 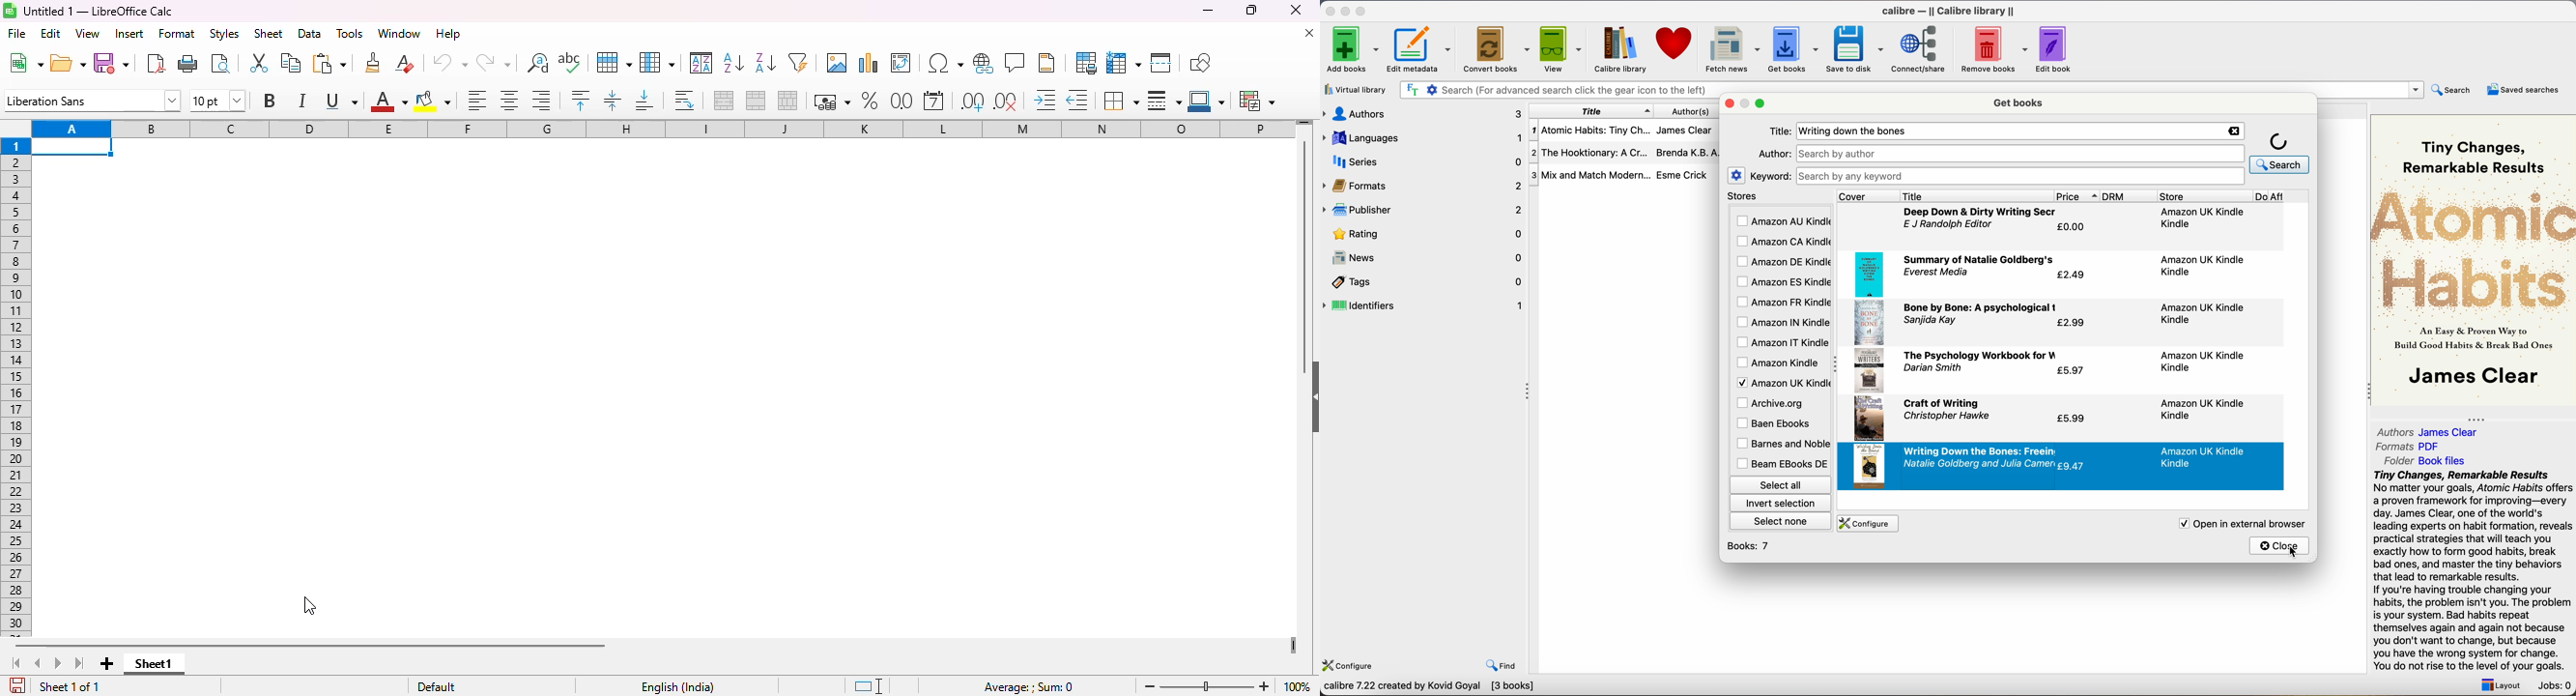 What do you see at coordinates (1782, 521) in the screenshot?
I see `select none` at bounding box center [1782, 521].